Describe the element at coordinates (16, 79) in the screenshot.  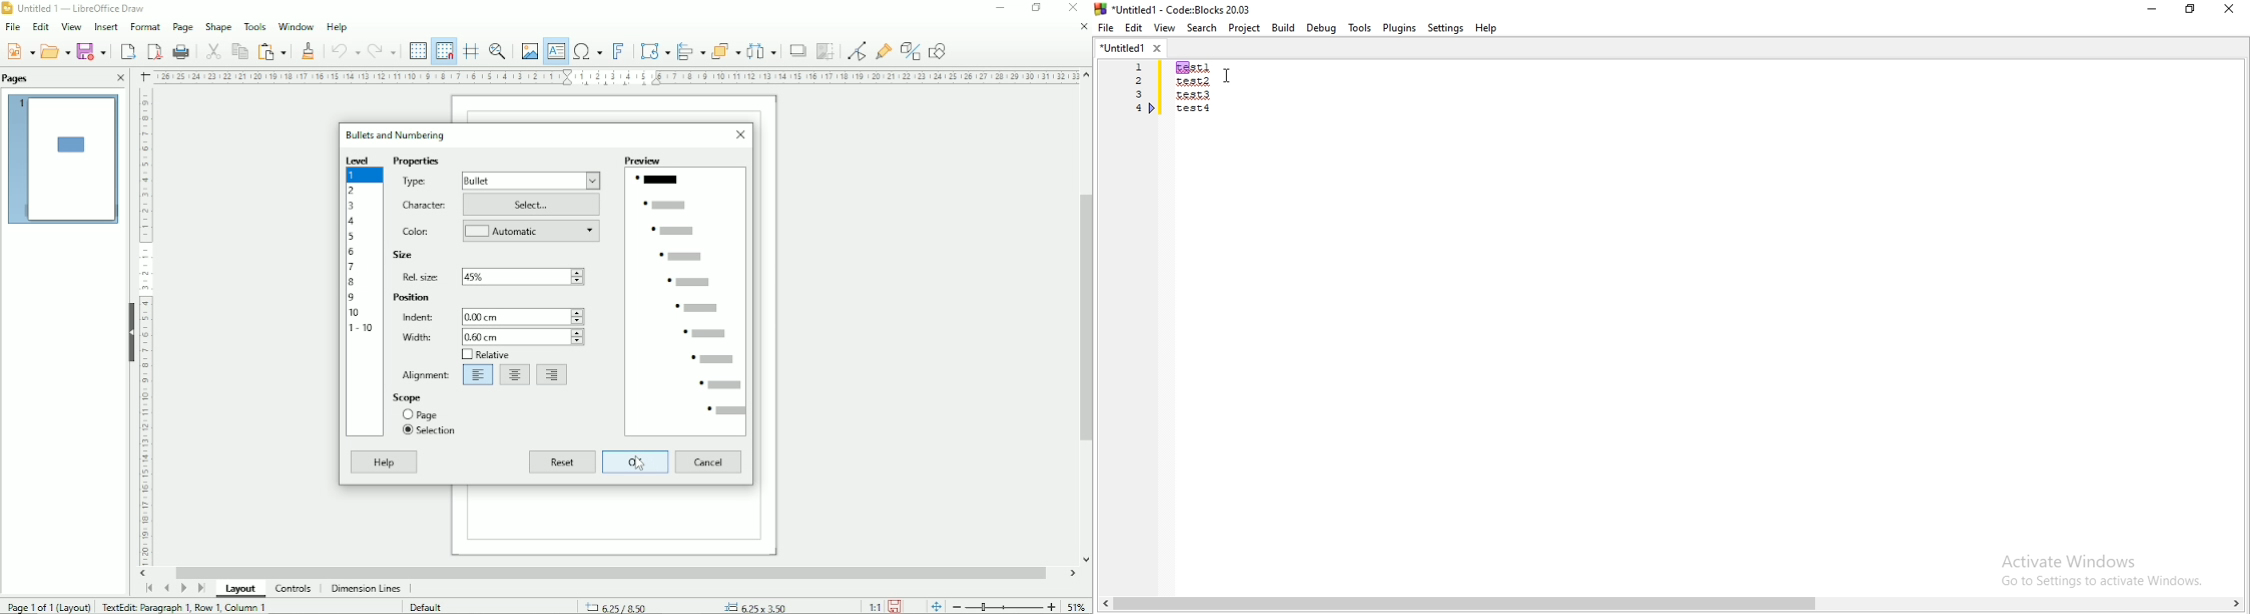
I see `Pages` at that location.